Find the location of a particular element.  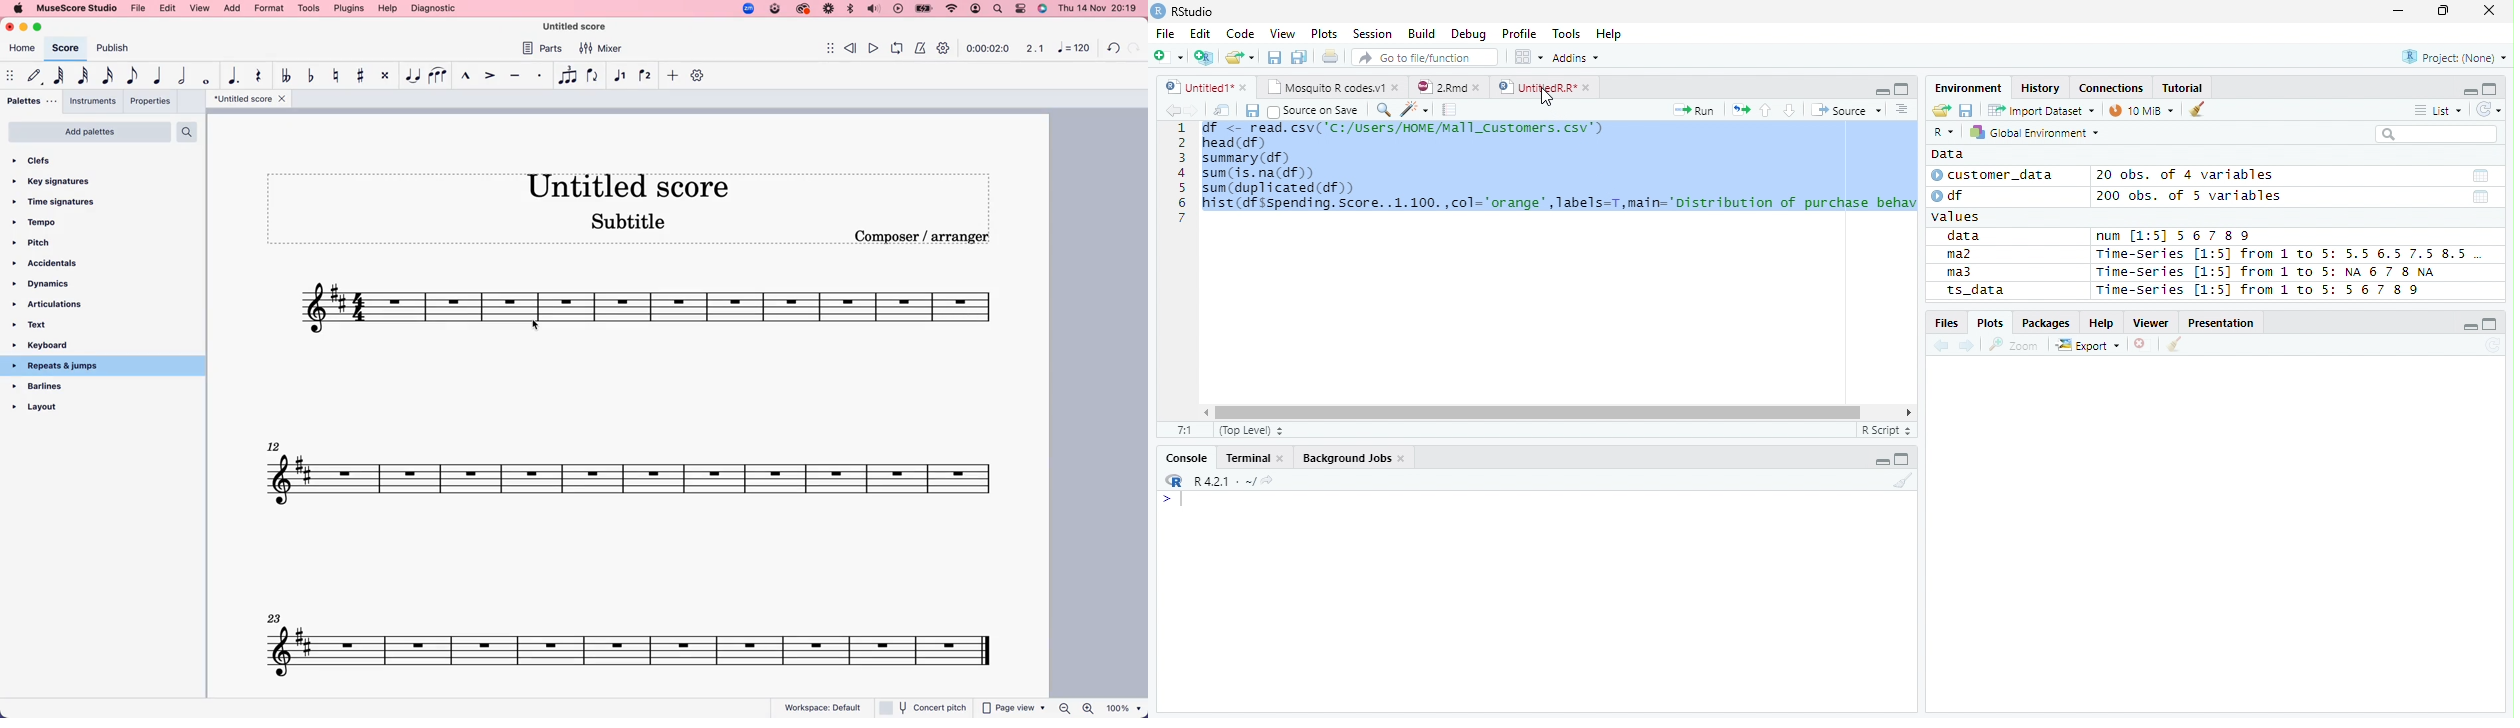

zoom is located at coordinates (748, 8).